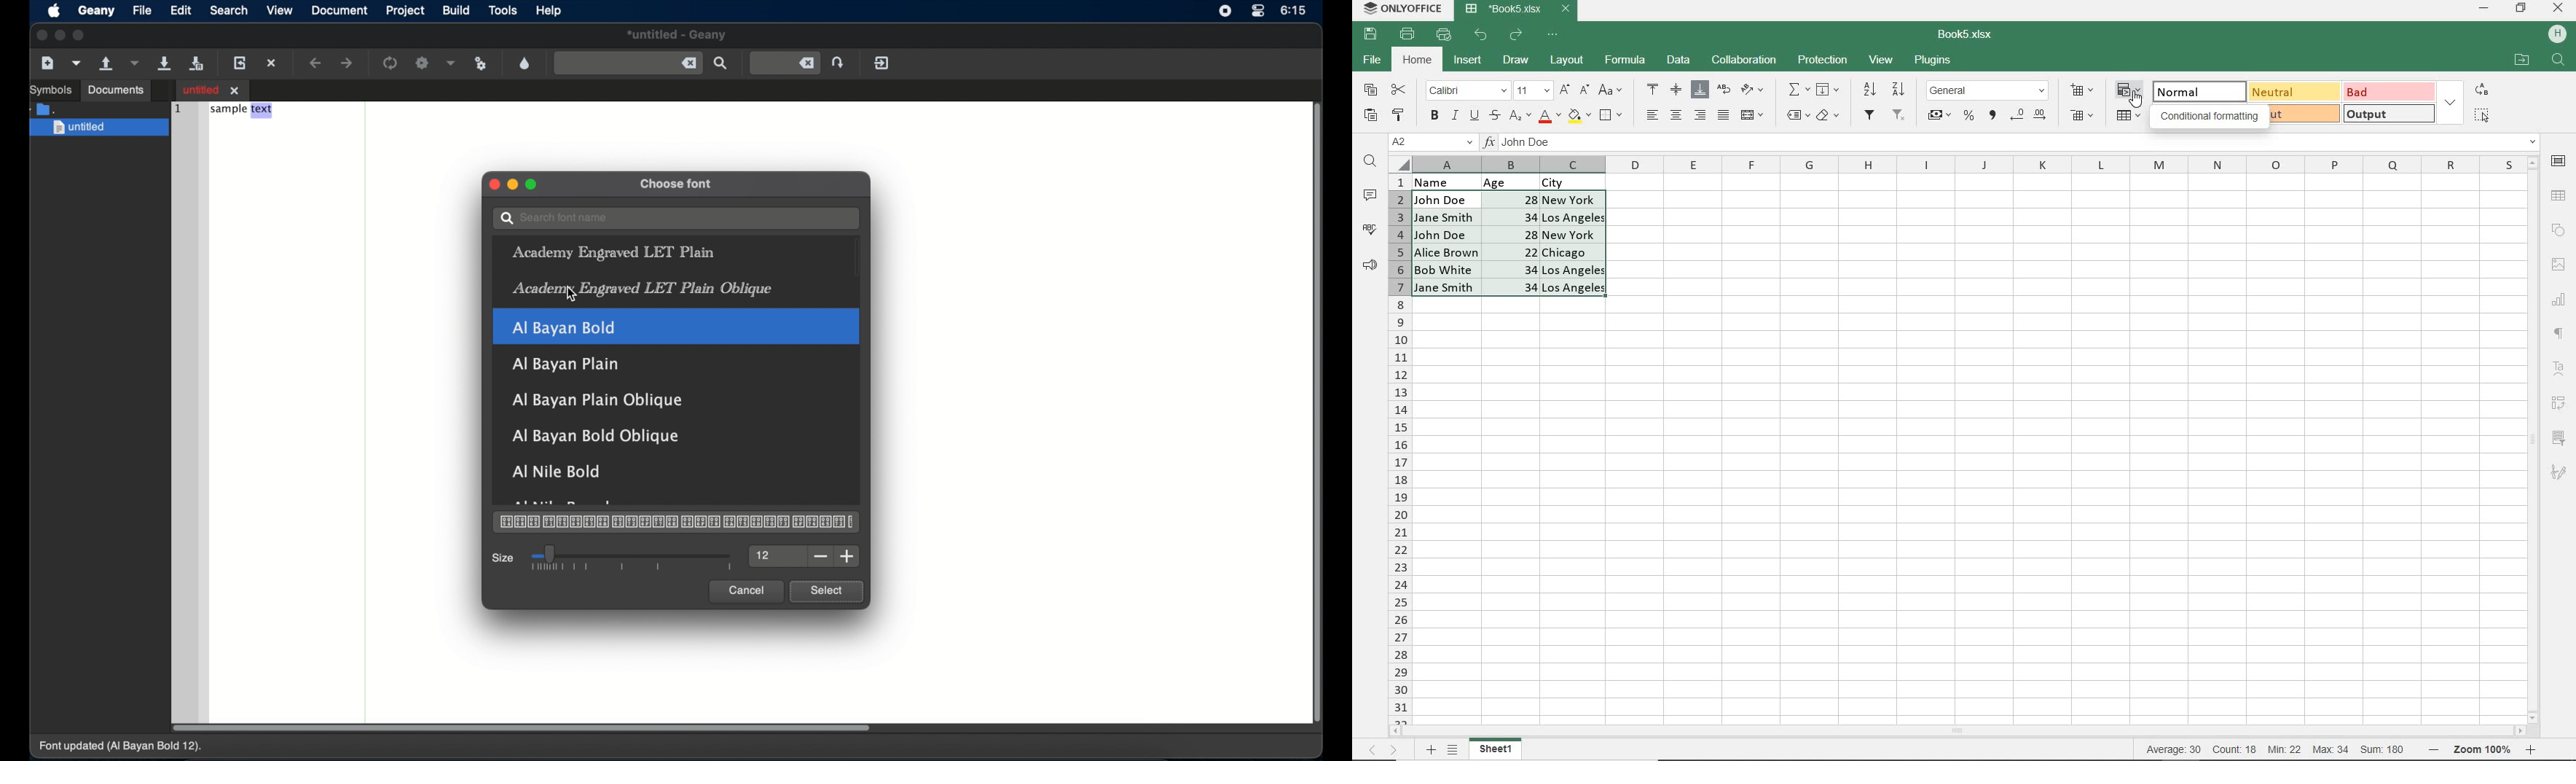 The width and height of the screenshot is (2576, 784). What do you see at coordinates (1743, 61) in the screenshot?
I see `COLLABORATION` at bounding box center [1743, 61].